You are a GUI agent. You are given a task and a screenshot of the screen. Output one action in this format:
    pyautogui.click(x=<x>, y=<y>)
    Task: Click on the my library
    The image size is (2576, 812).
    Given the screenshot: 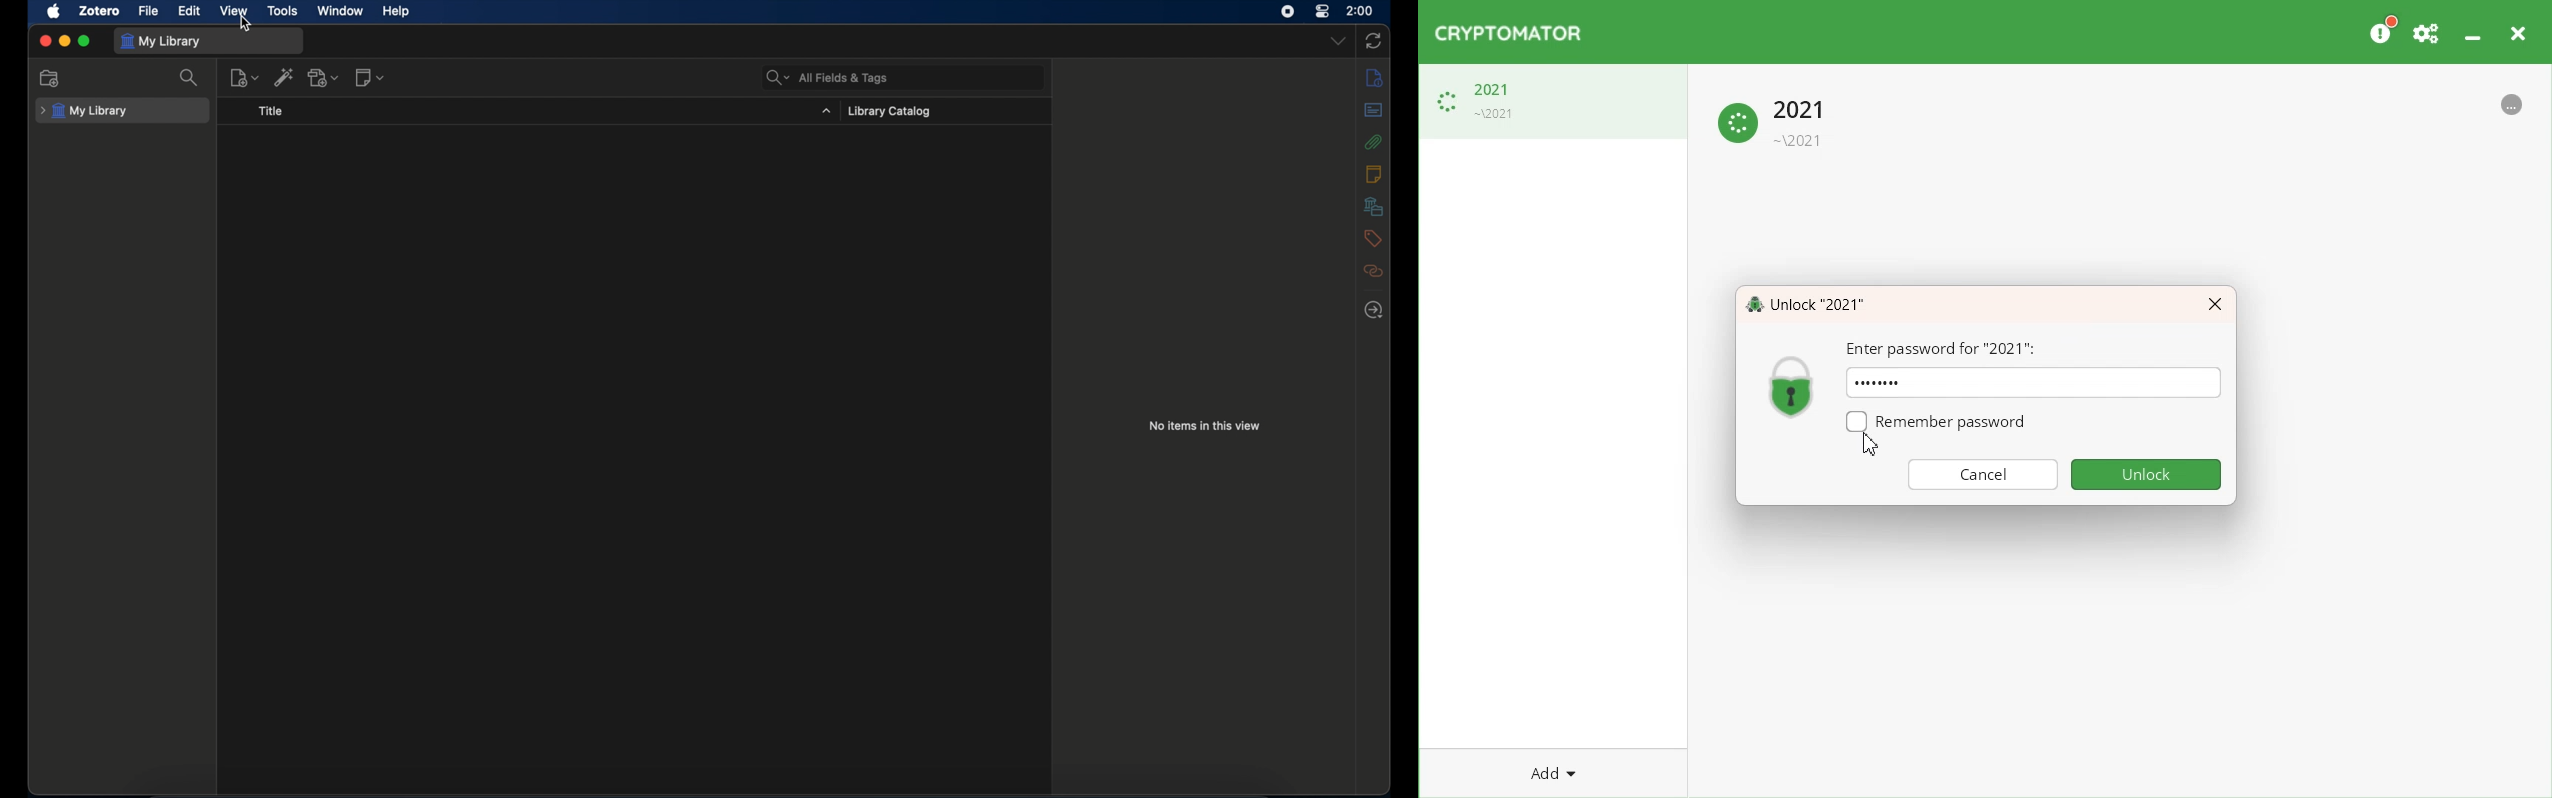 What is the action you would take?
    pyautogui.click(x=160, y=41)
    